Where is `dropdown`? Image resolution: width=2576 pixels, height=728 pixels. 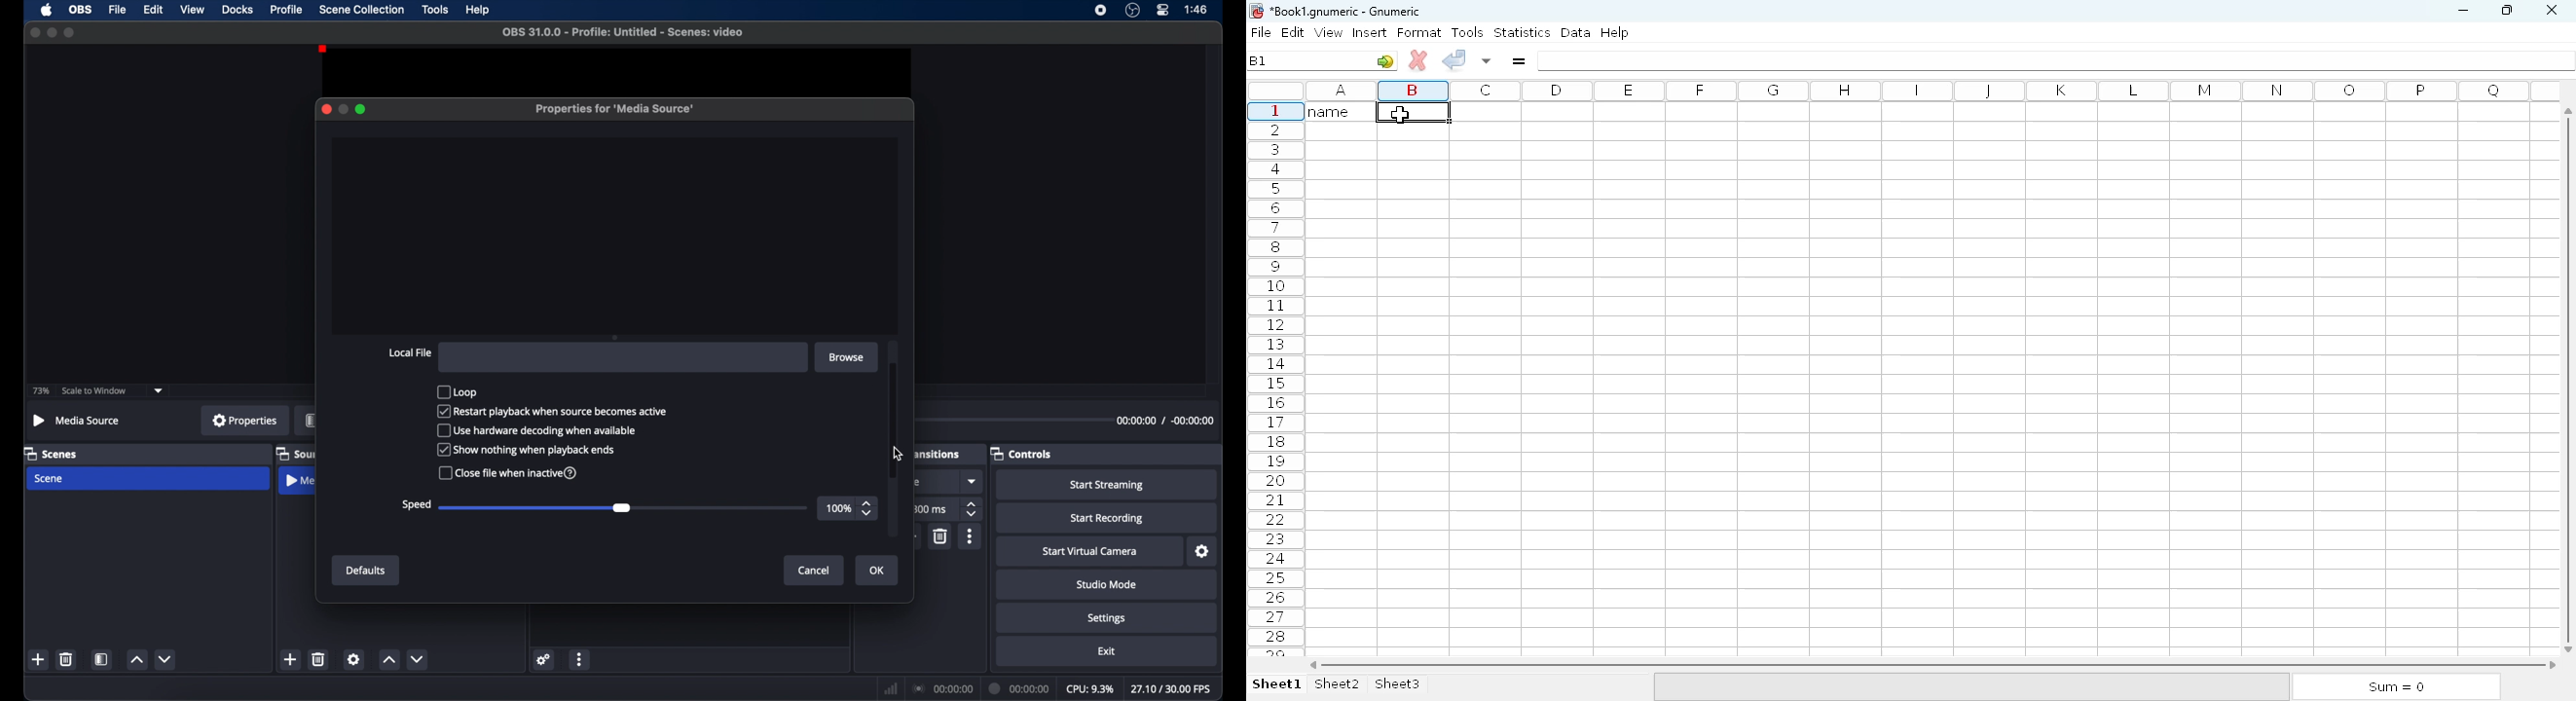 dropdown is located at coordinates (973, 481).